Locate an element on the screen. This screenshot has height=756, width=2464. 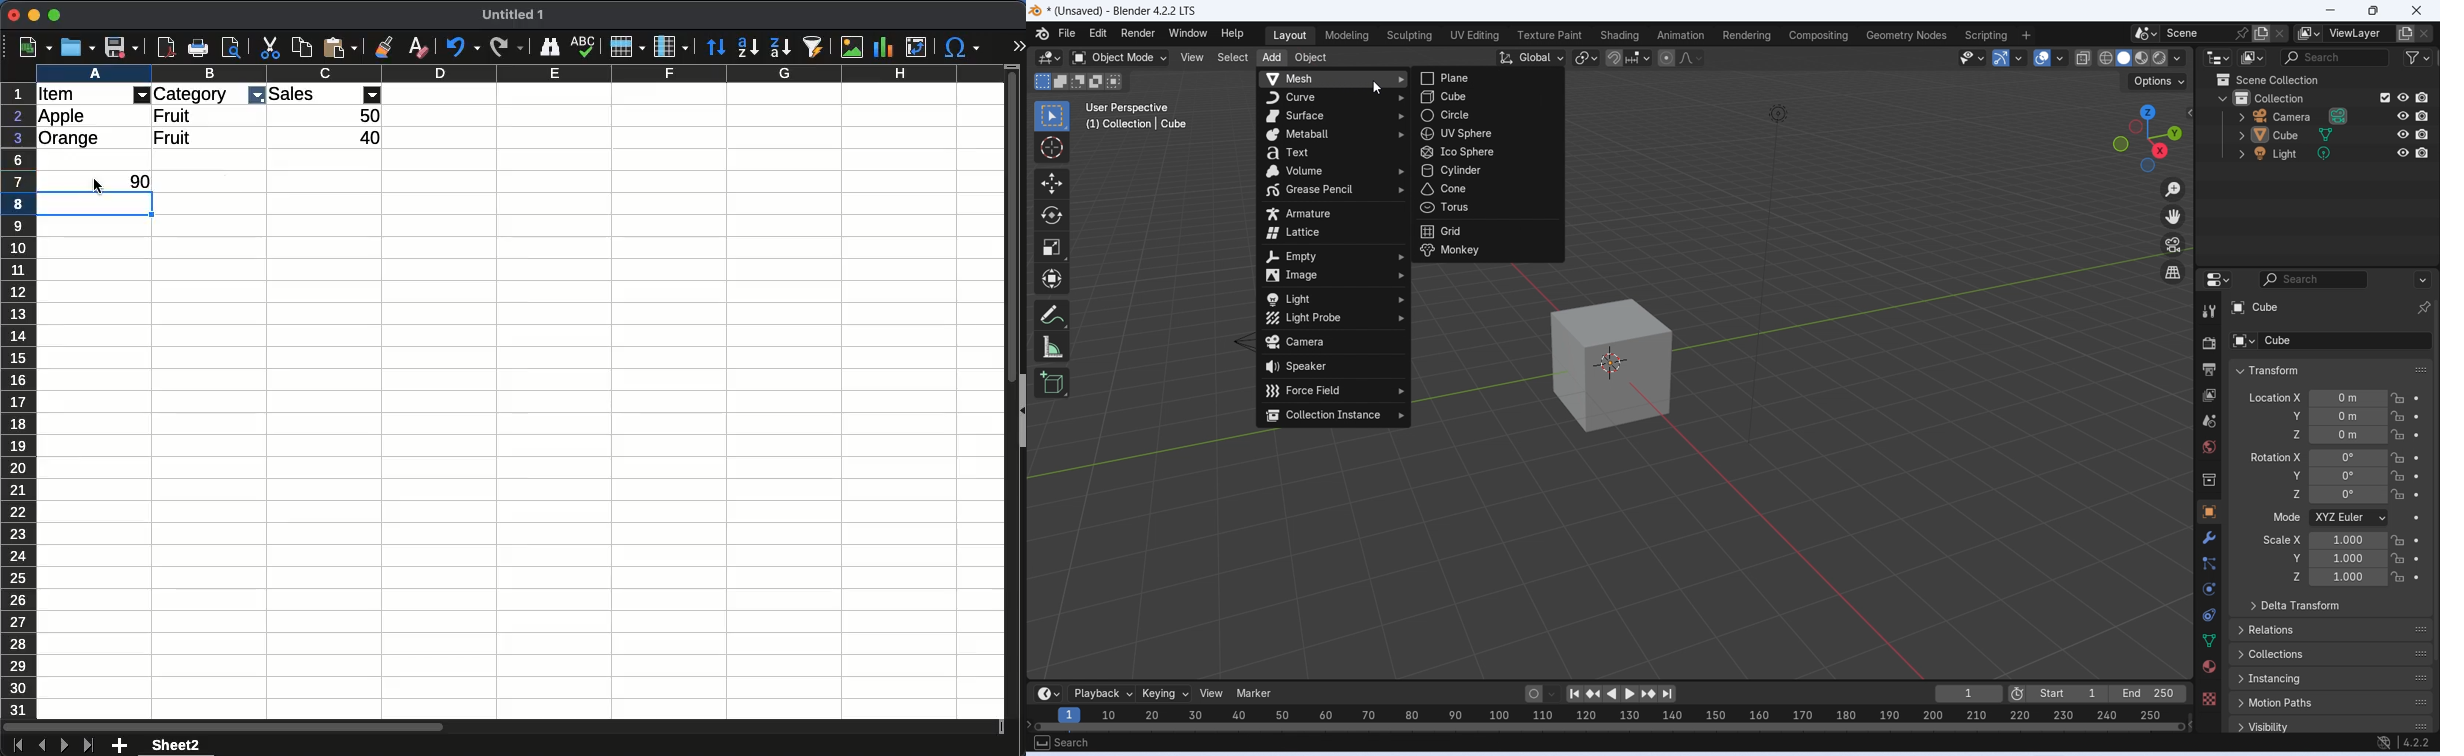
euler rotation is located at coordinates (2349, 494).